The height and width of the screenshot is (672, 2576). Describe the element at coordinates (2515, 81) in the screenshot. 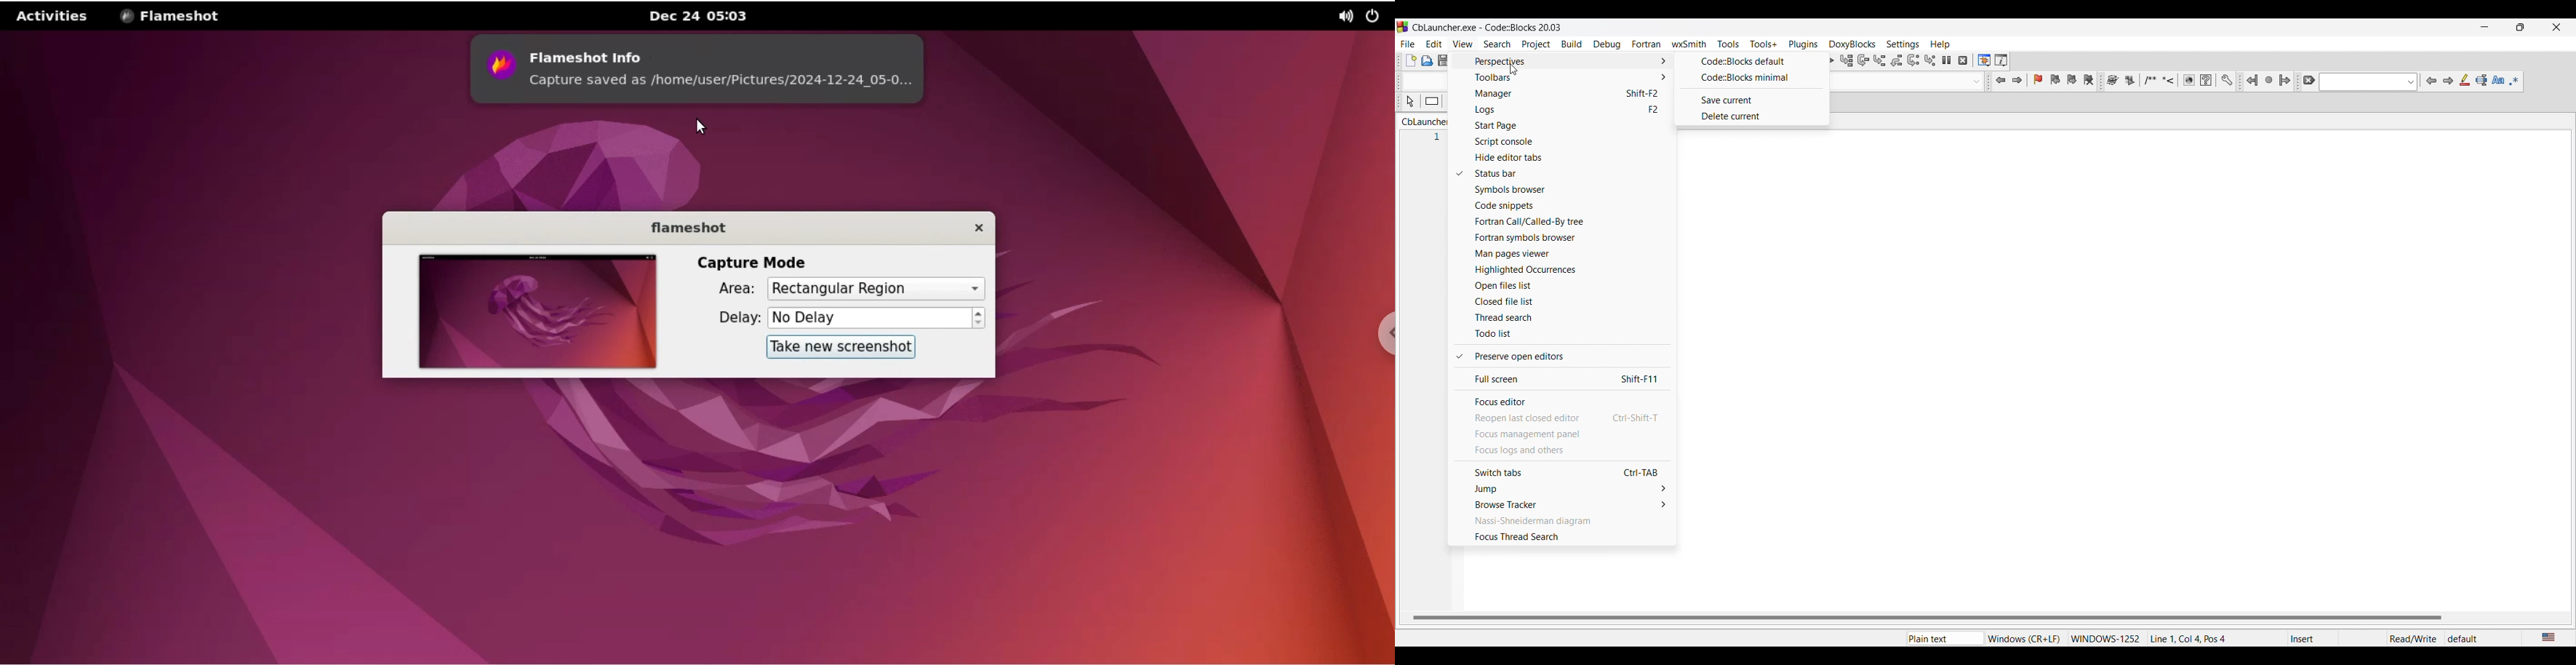

I see `Use regex` at that location.